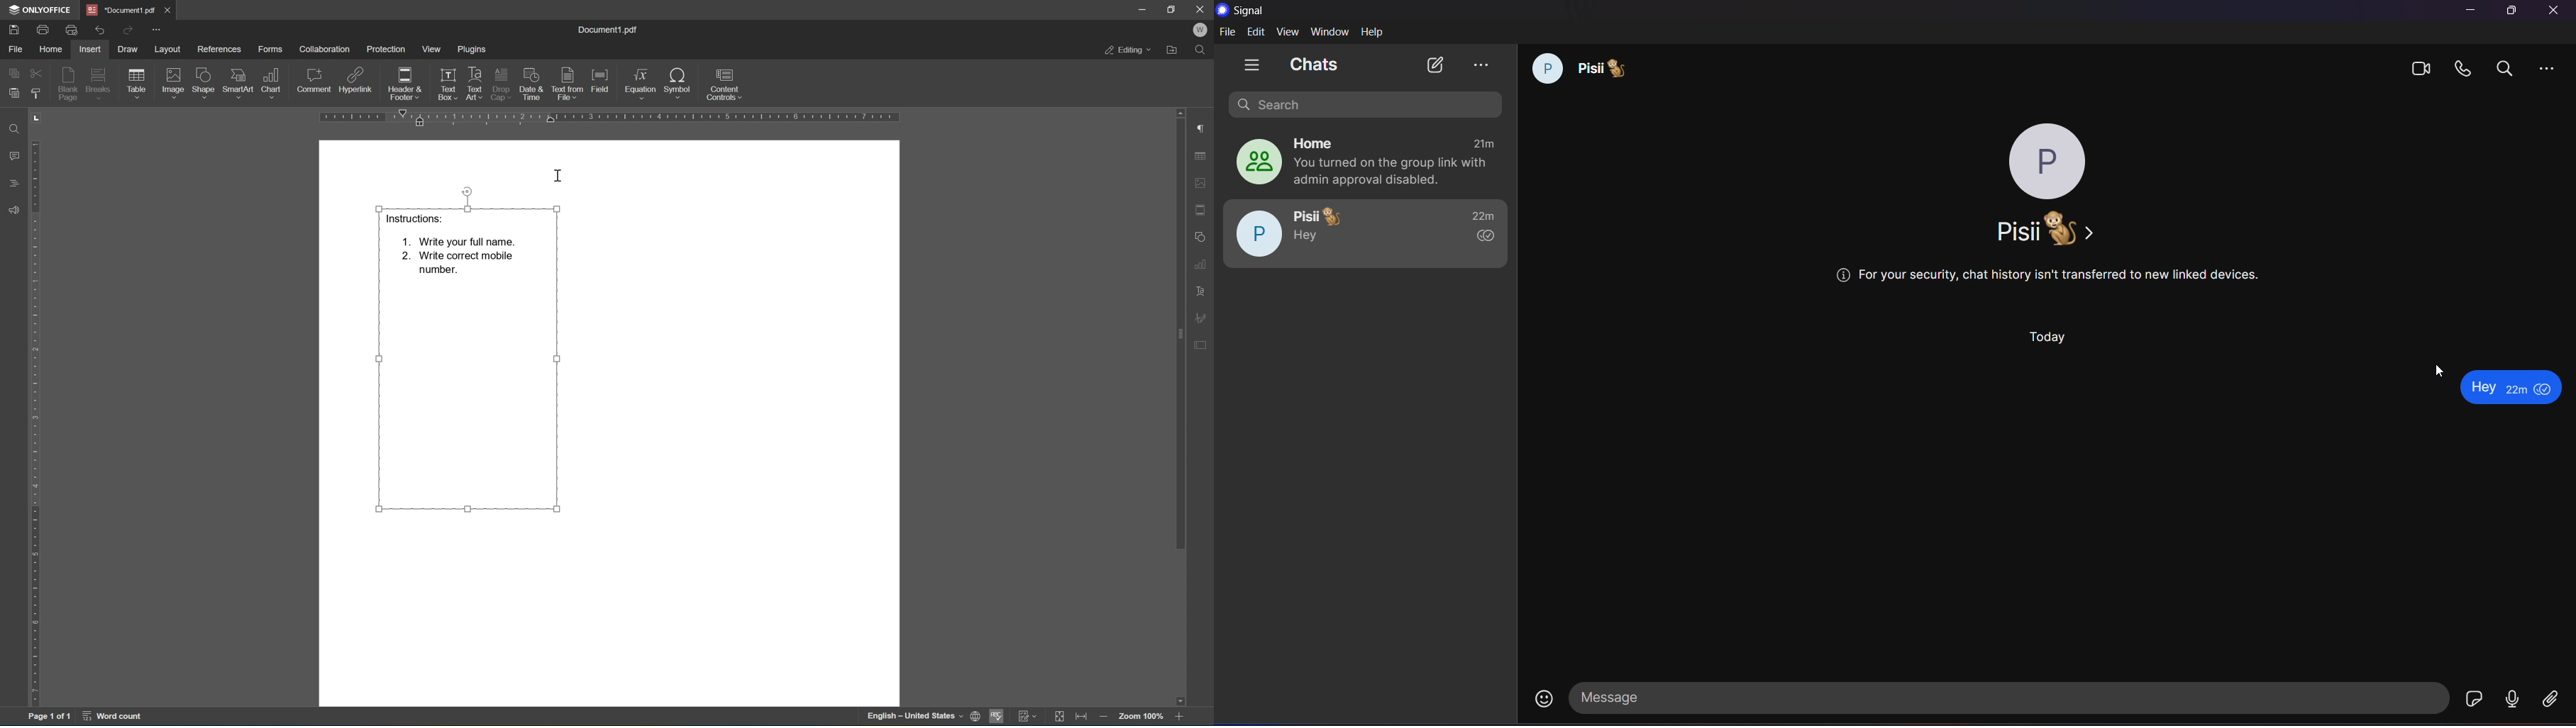  What do you see at coordinates (976, 716) in the screenshot?
I see `set document language` at bounding box center [976, 716].